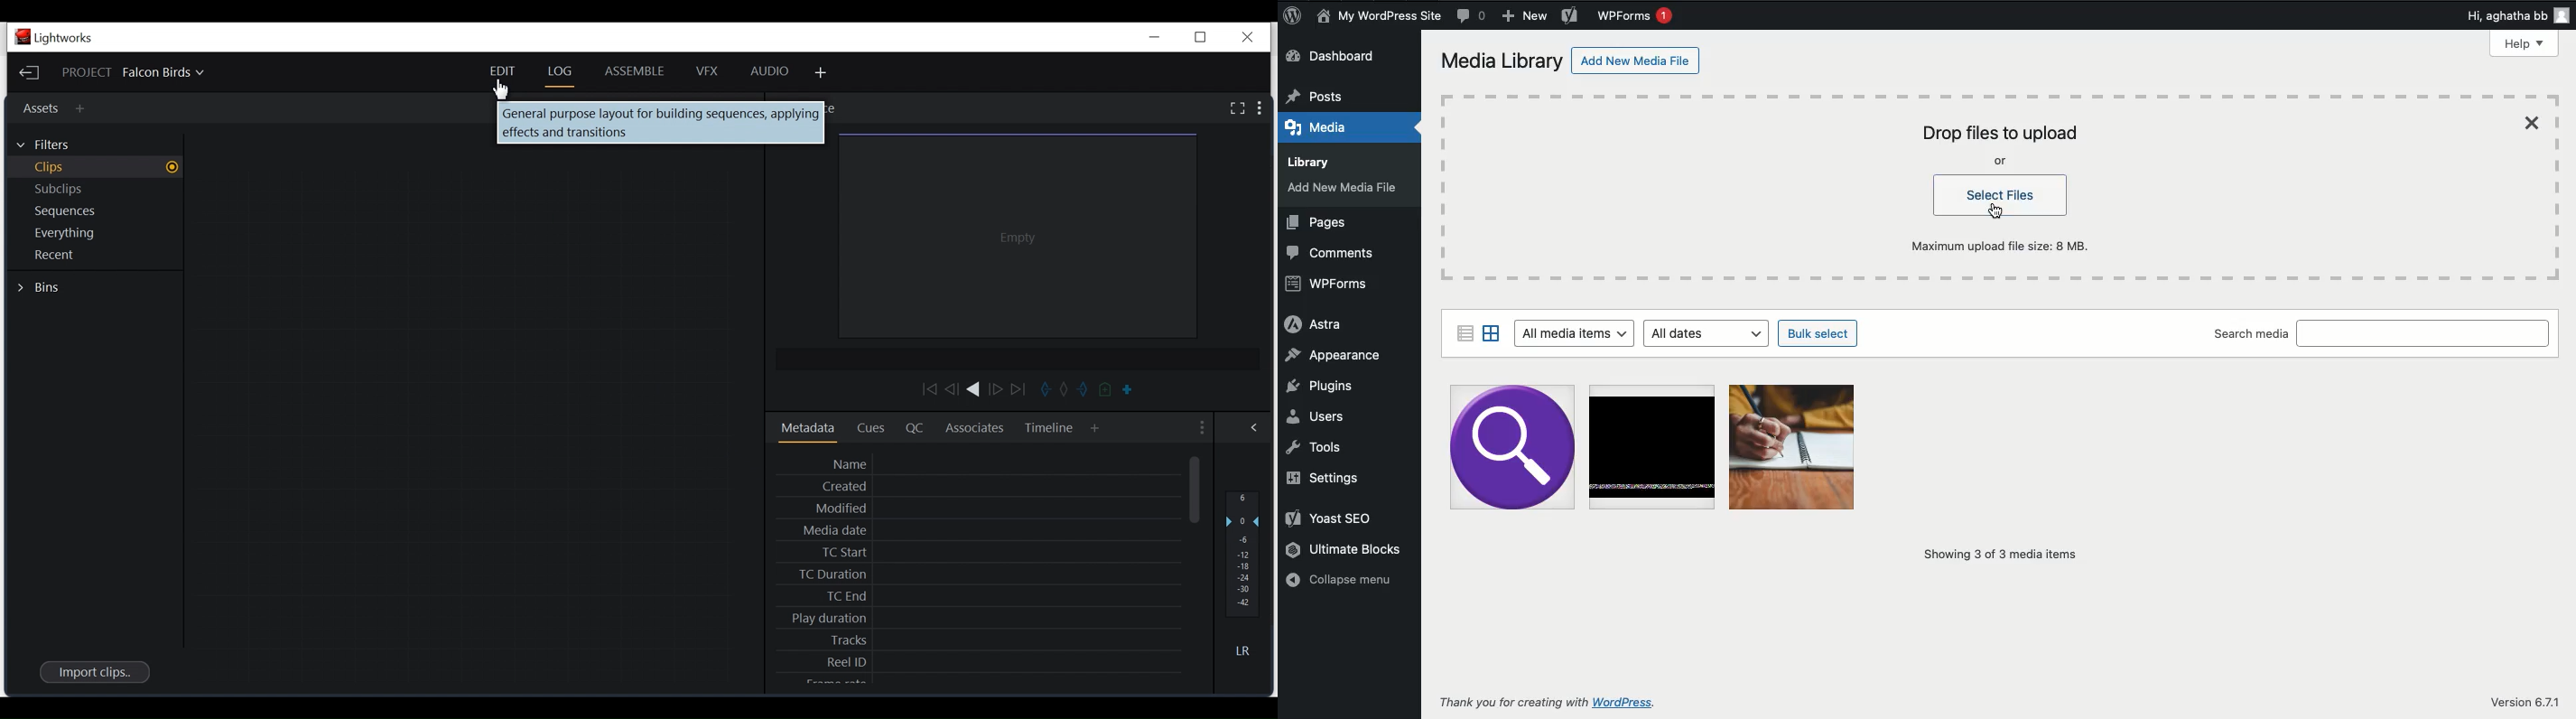 The width and height of the screenshot is (2576, 728). I want to click on Maximum upload file size, so click(2007, 245).